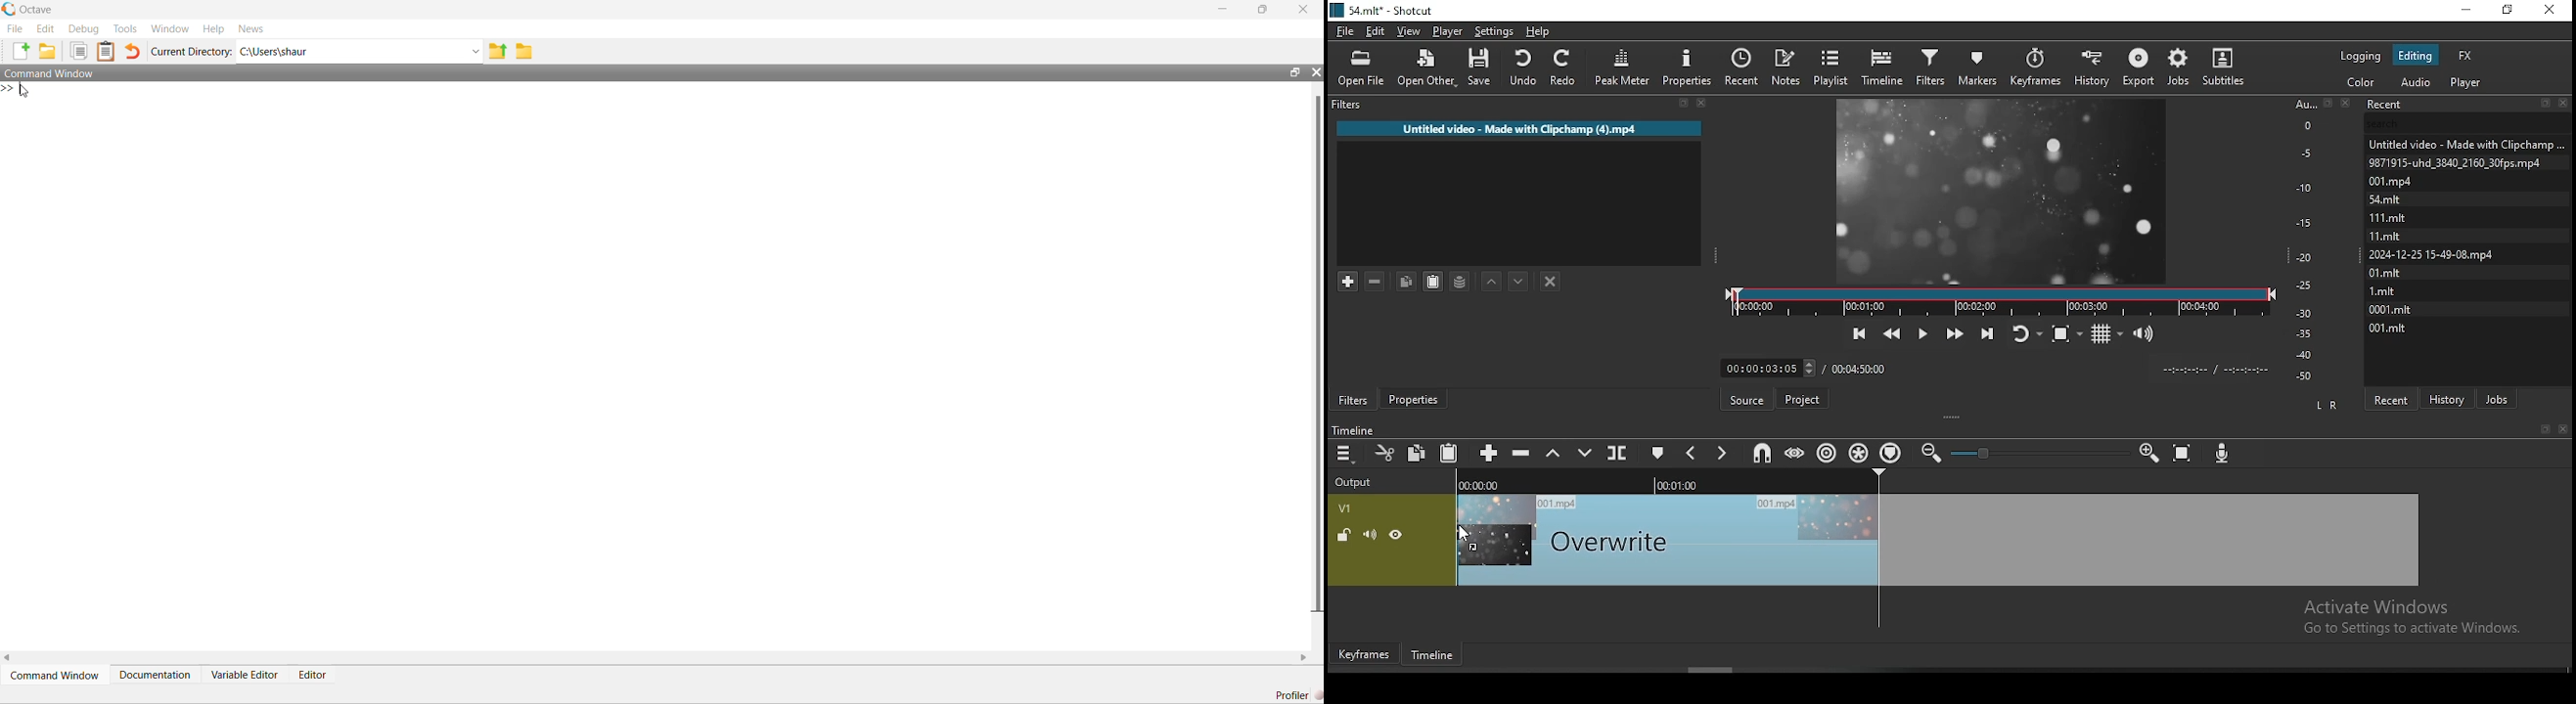  Describe the element at coordinates (2384, 215) in the screenshot. I see `files` at that location.